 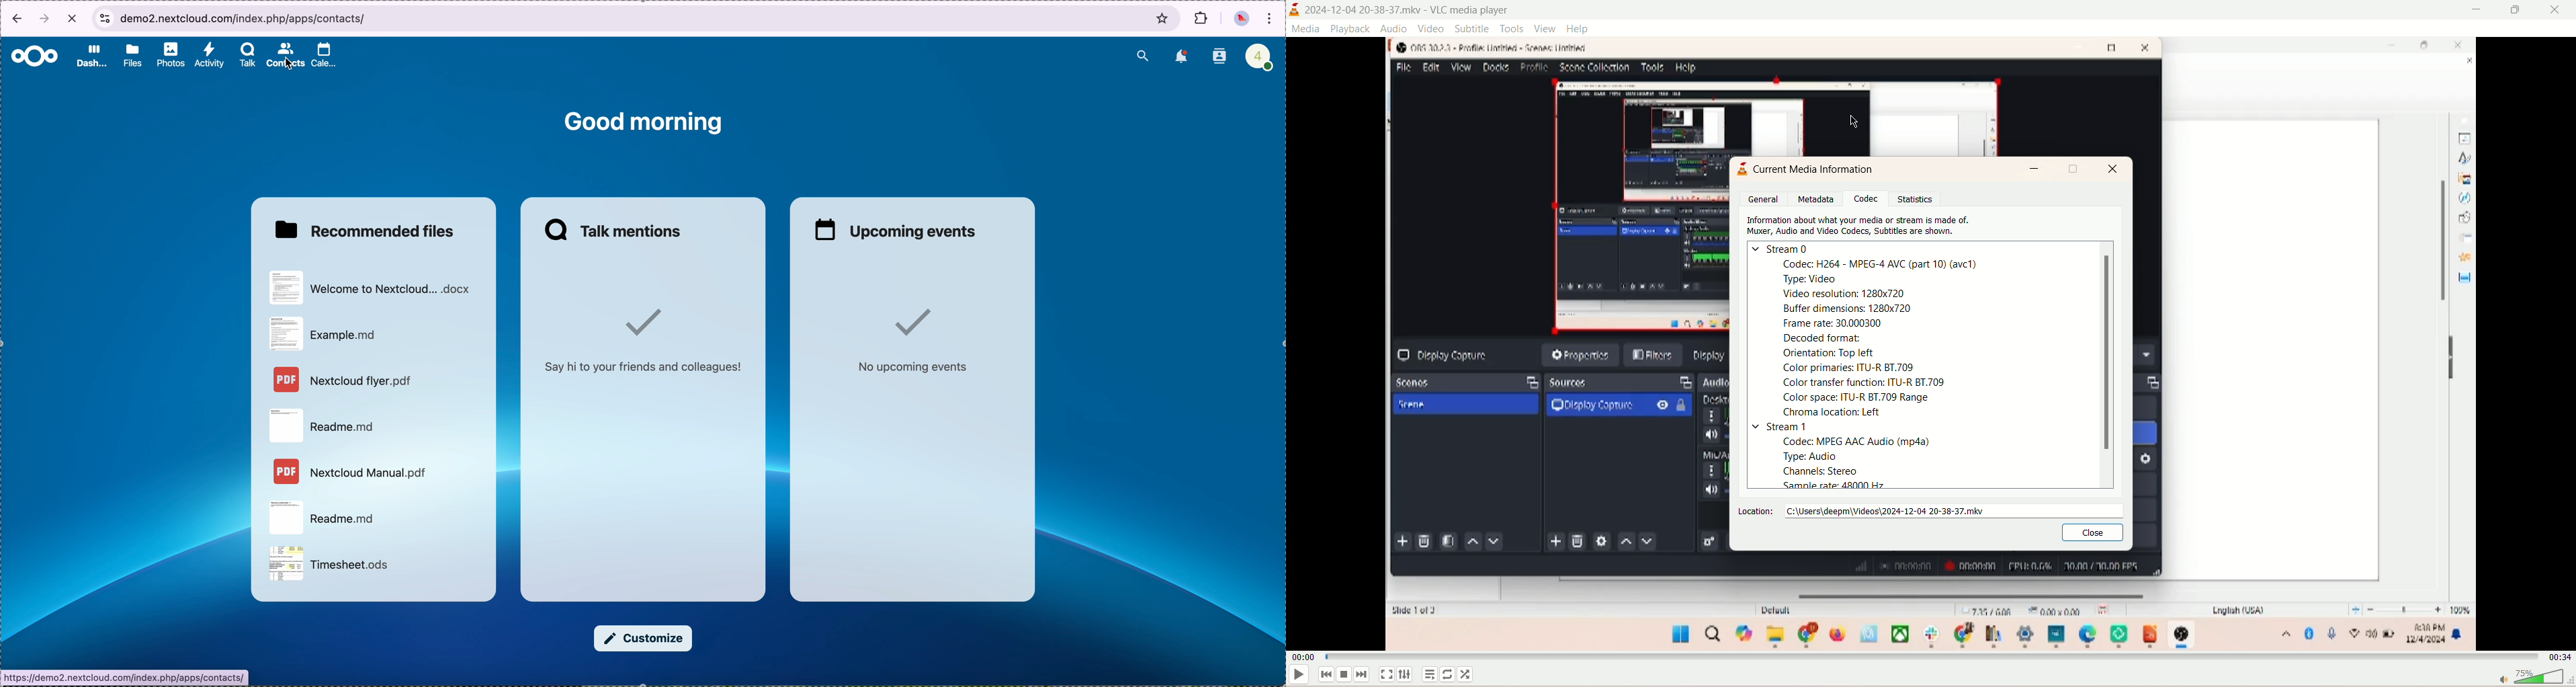 I want to click on extensions, so click(x=1200, y=20).